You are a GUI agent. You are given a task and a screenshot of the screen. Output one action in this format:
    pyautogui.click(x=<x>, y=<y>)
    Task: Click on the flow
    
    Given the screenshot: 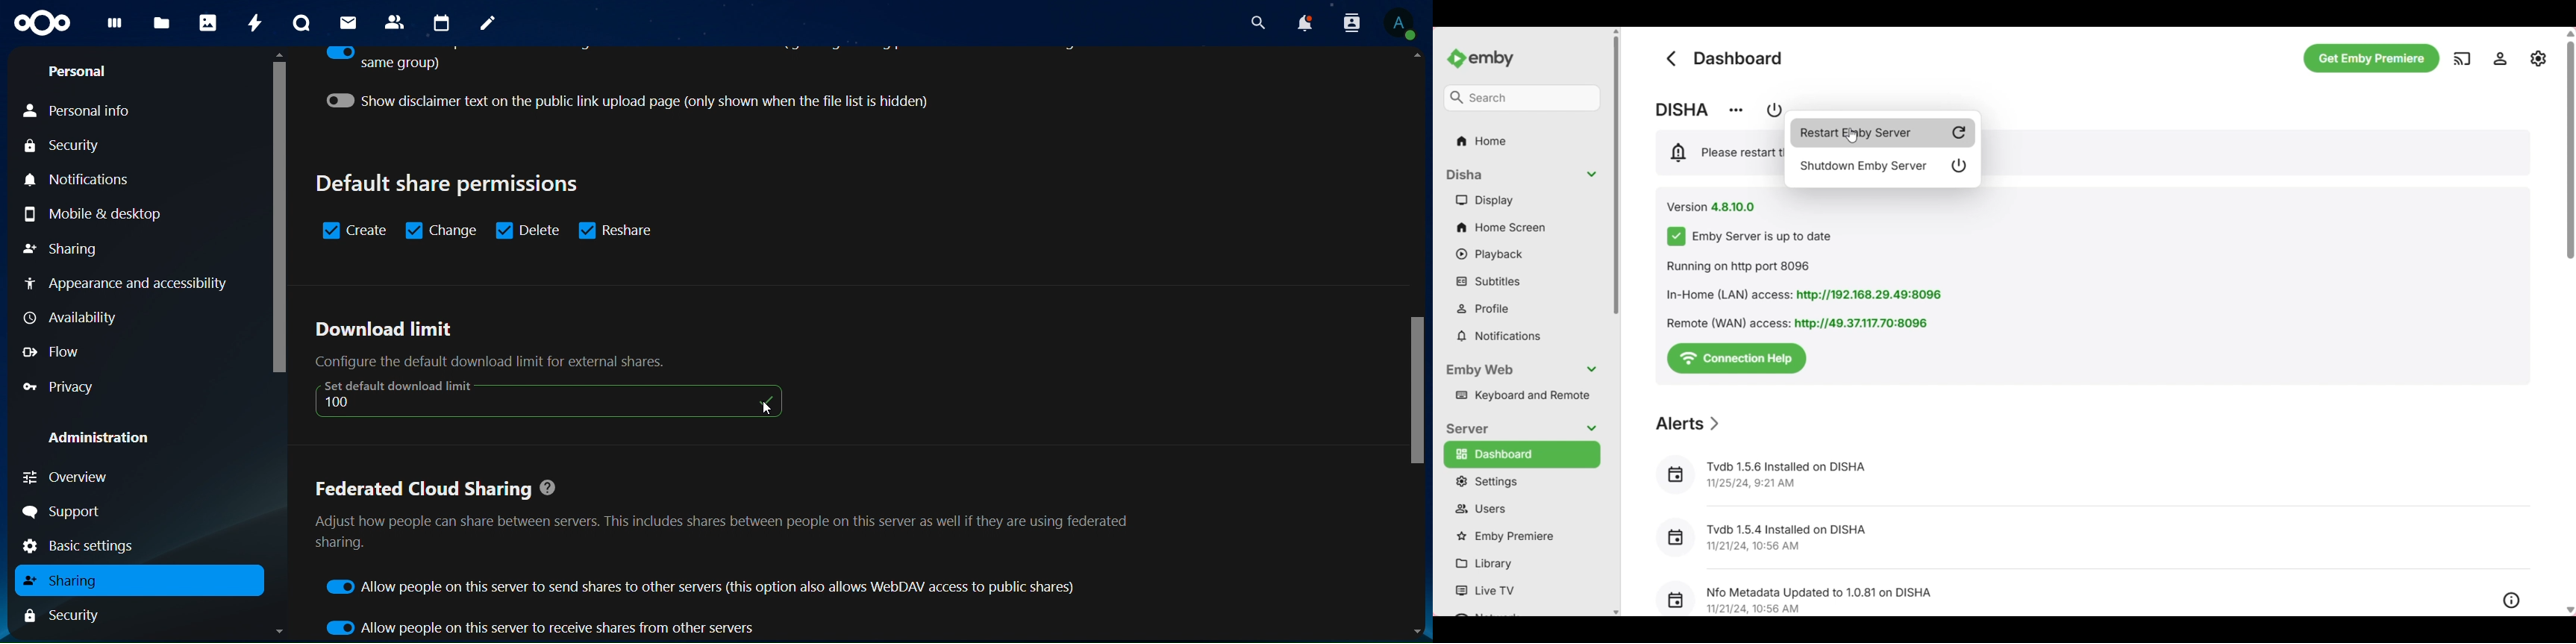 What is the action you would take?
    pyautogui.click(x=51, y=351)
    